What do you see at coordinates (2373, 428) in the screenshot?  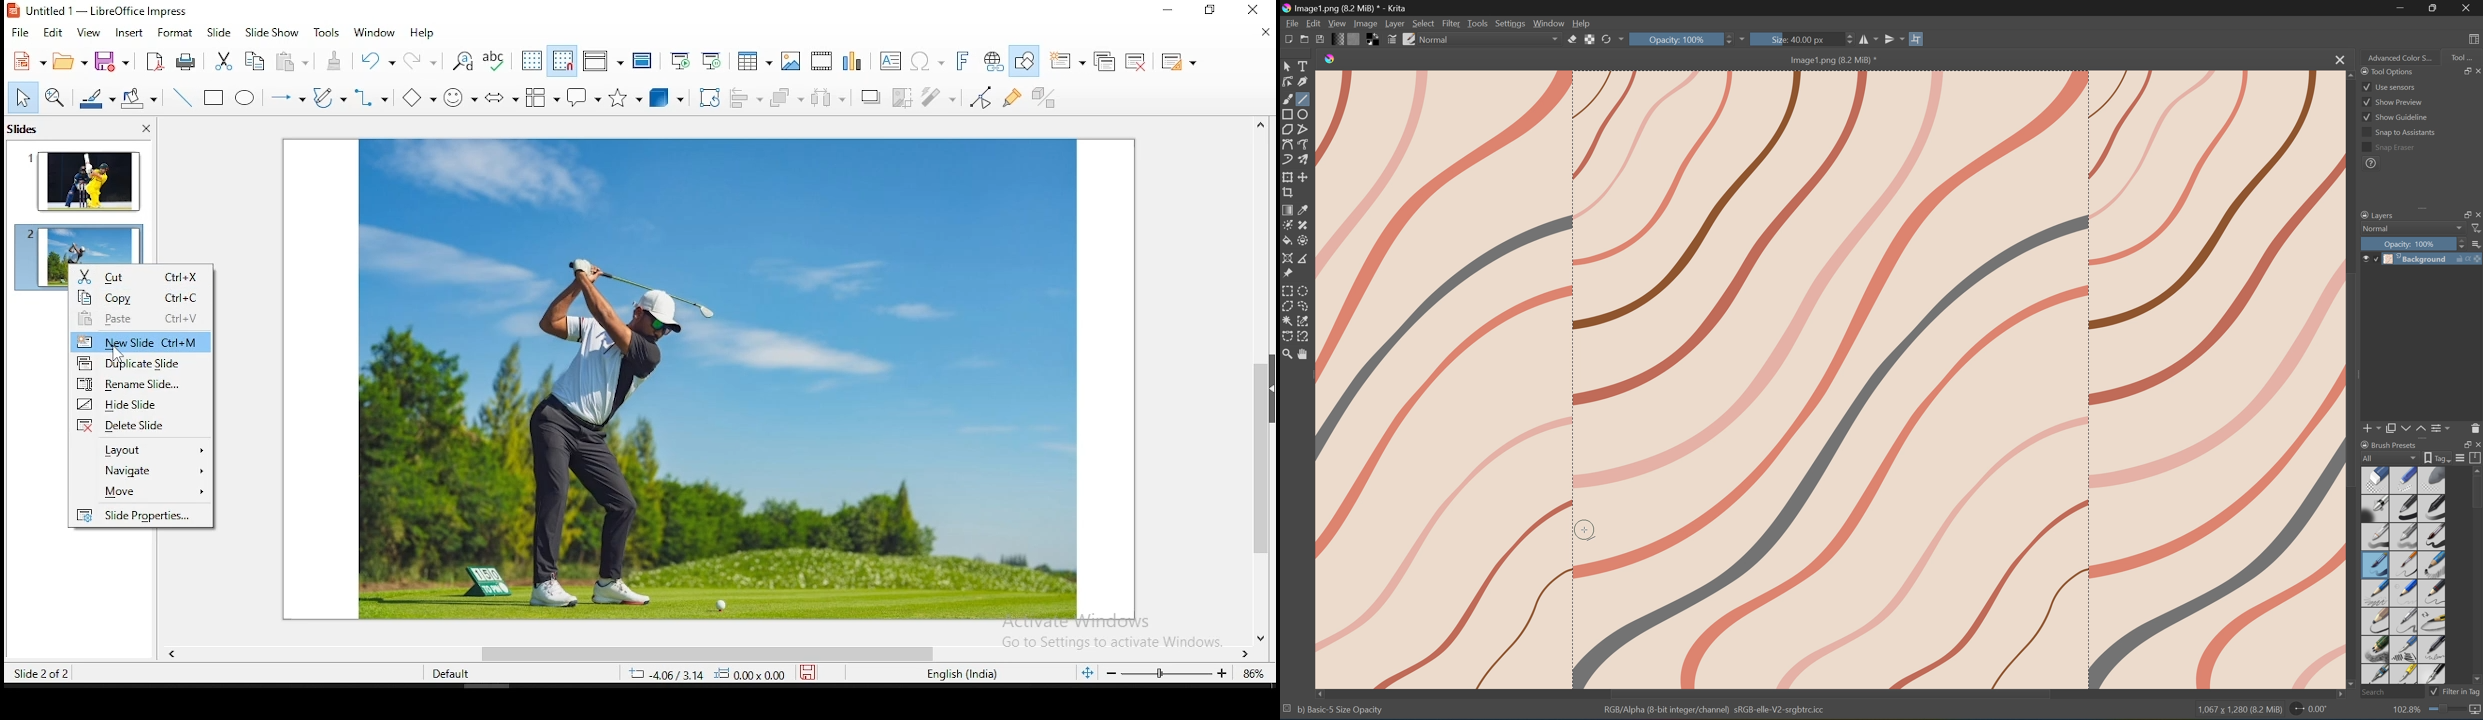 I see `Add new layer` at bounding box center [2373, 428].